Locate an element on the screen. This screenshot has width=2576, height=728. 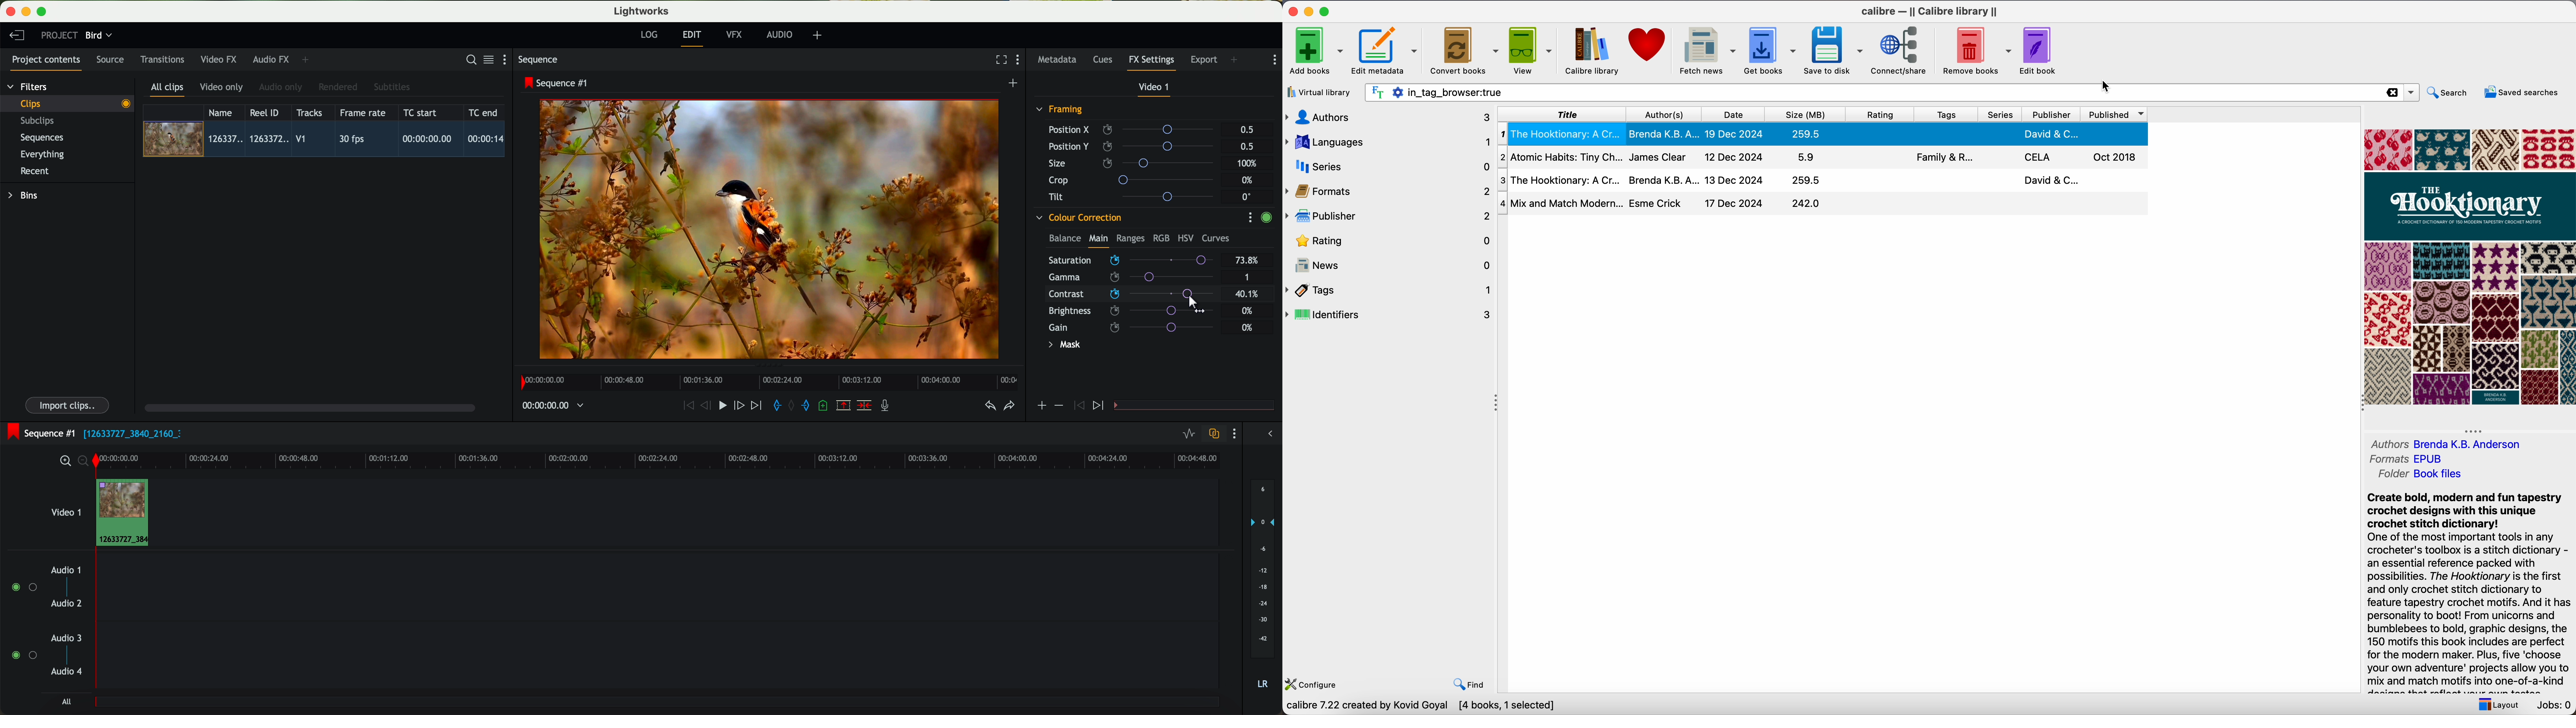
The Hooktionary: A Cr.. is located at coordinates (1565, 181).